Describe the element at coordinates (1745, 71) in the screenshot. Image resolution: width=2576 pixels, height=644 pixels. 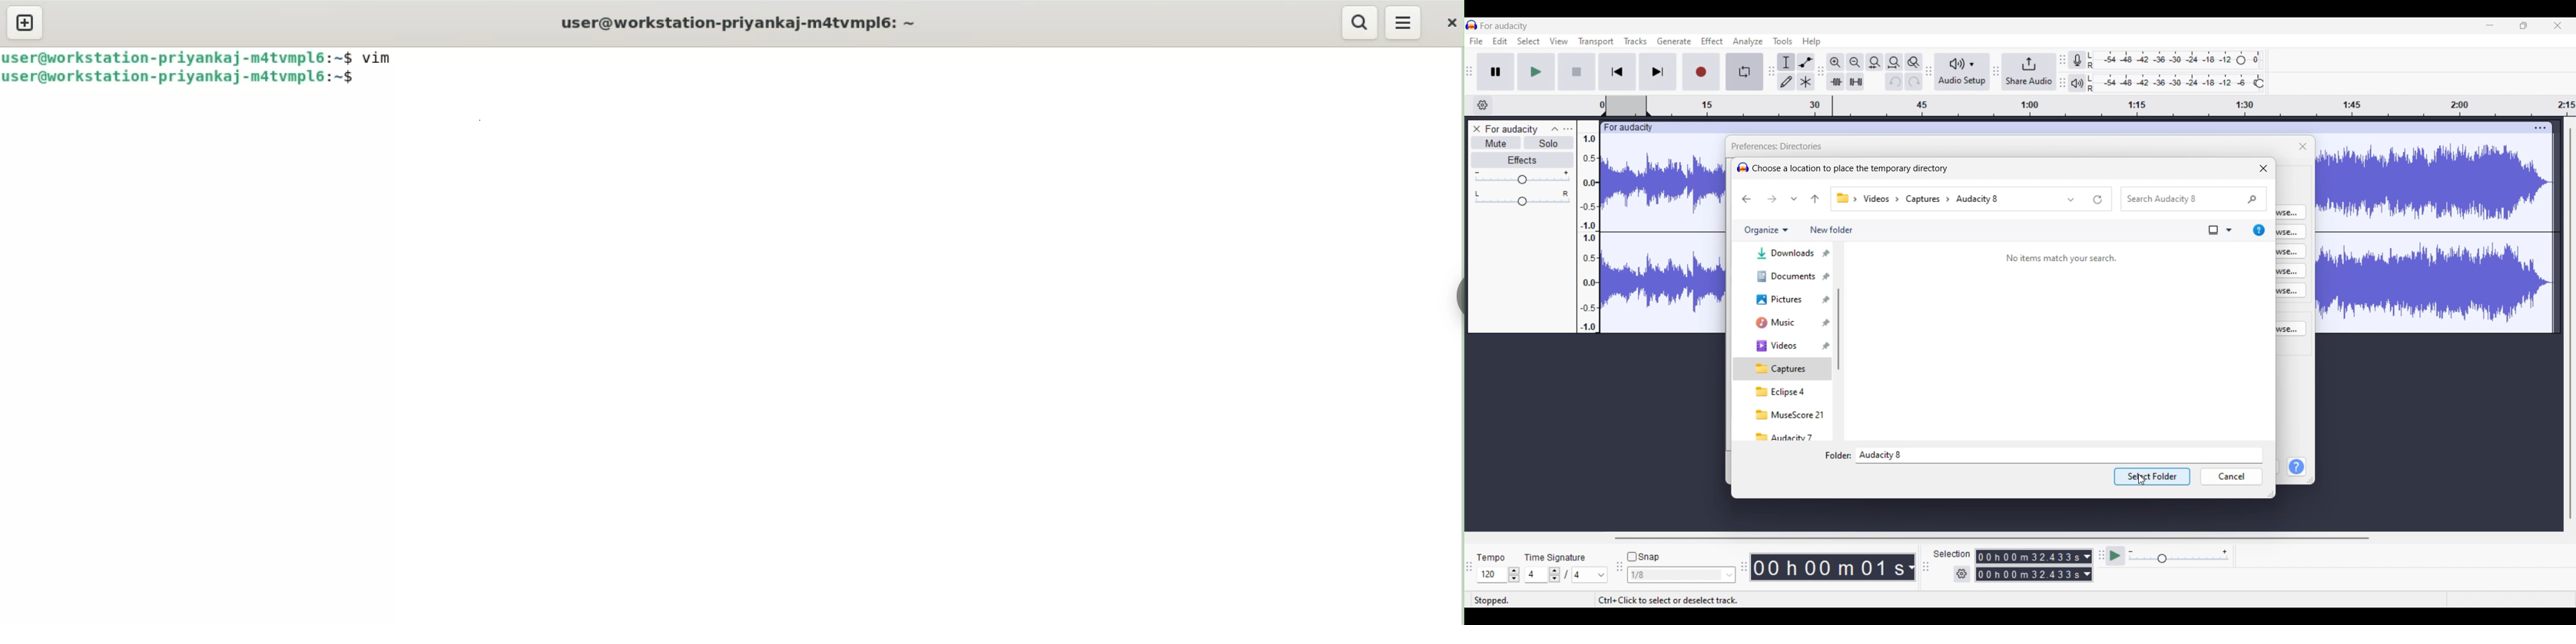
I see `Enable looping` at that location.